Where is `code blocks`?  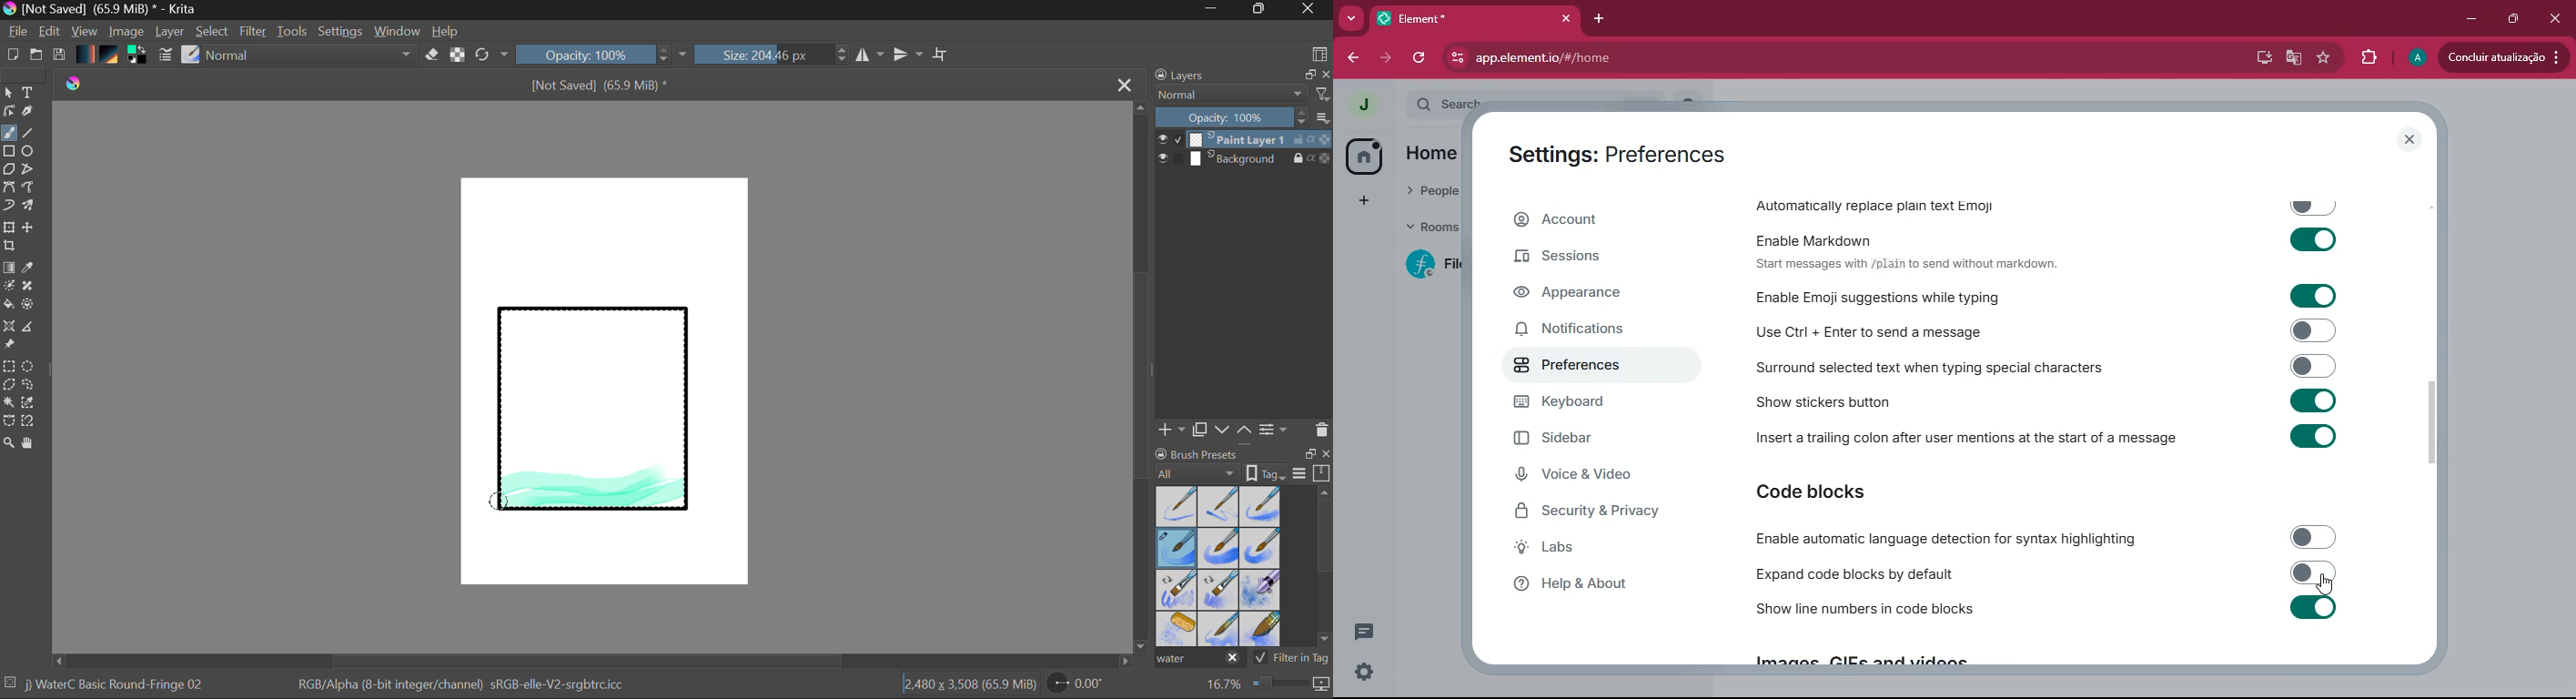 code blocks is located at coordinates (1856, 491).